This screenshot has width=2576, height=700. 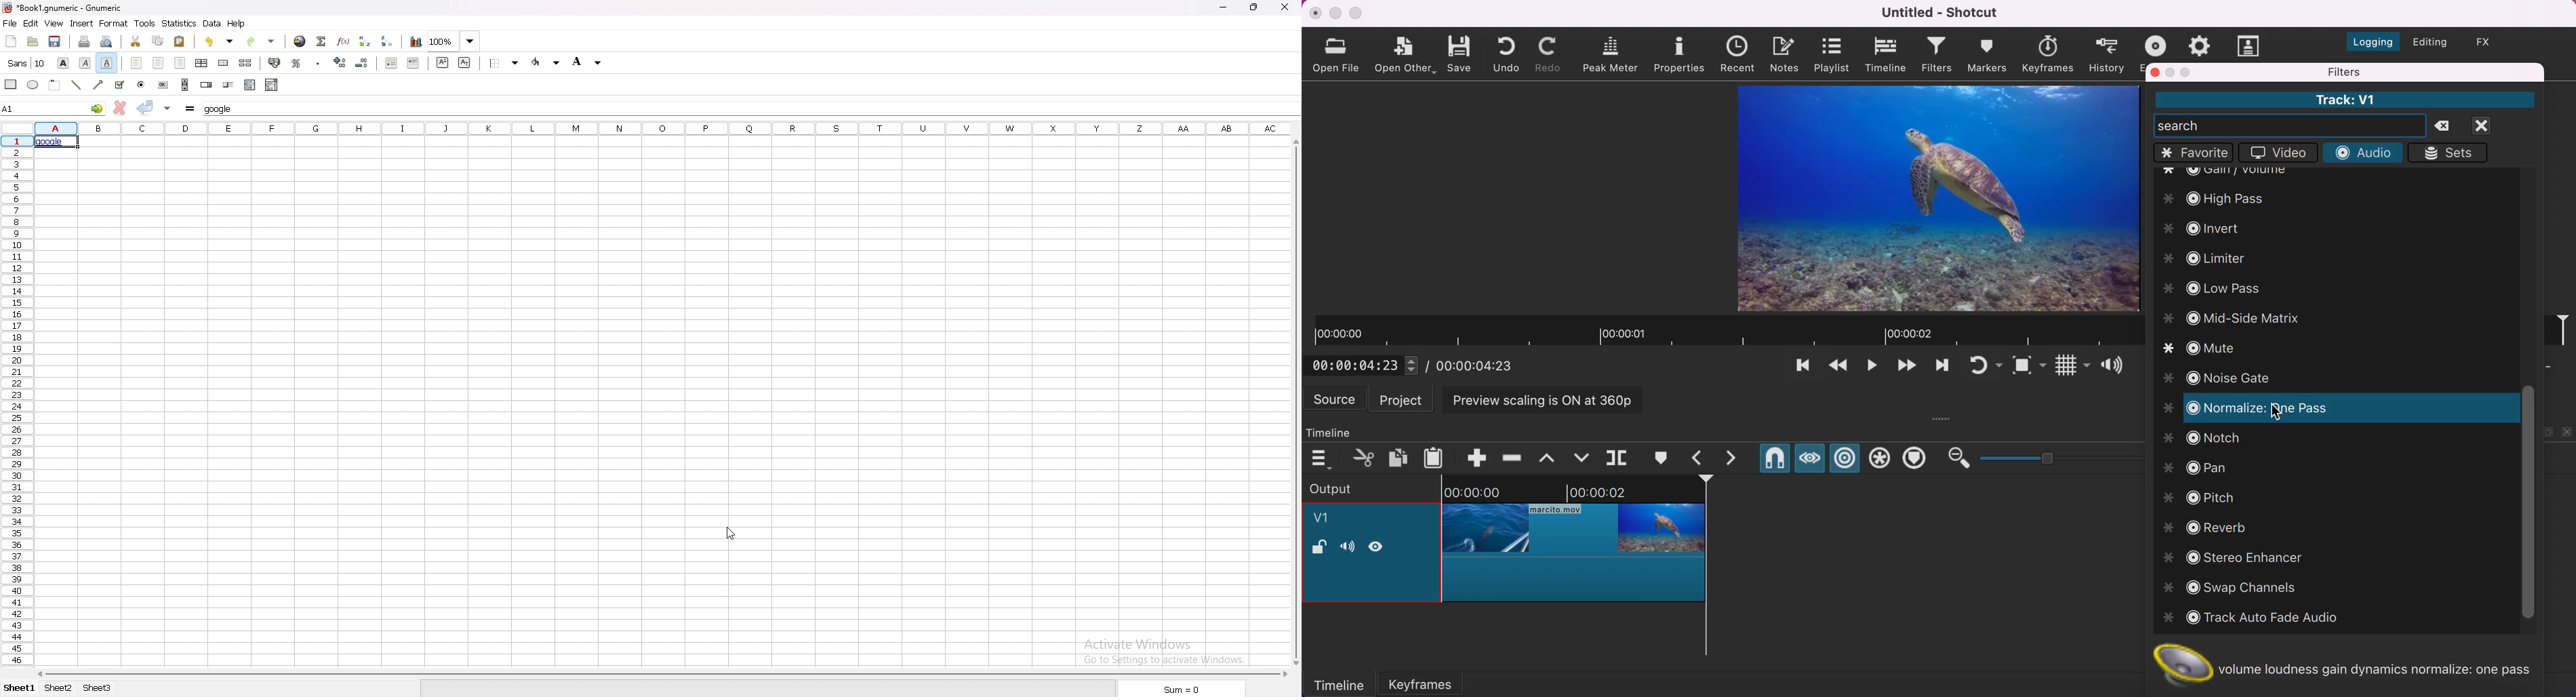 What do you see at coordinates (2225, 379) in the screenshot?
I see `noise gate` at bounding box center [2225, 379].